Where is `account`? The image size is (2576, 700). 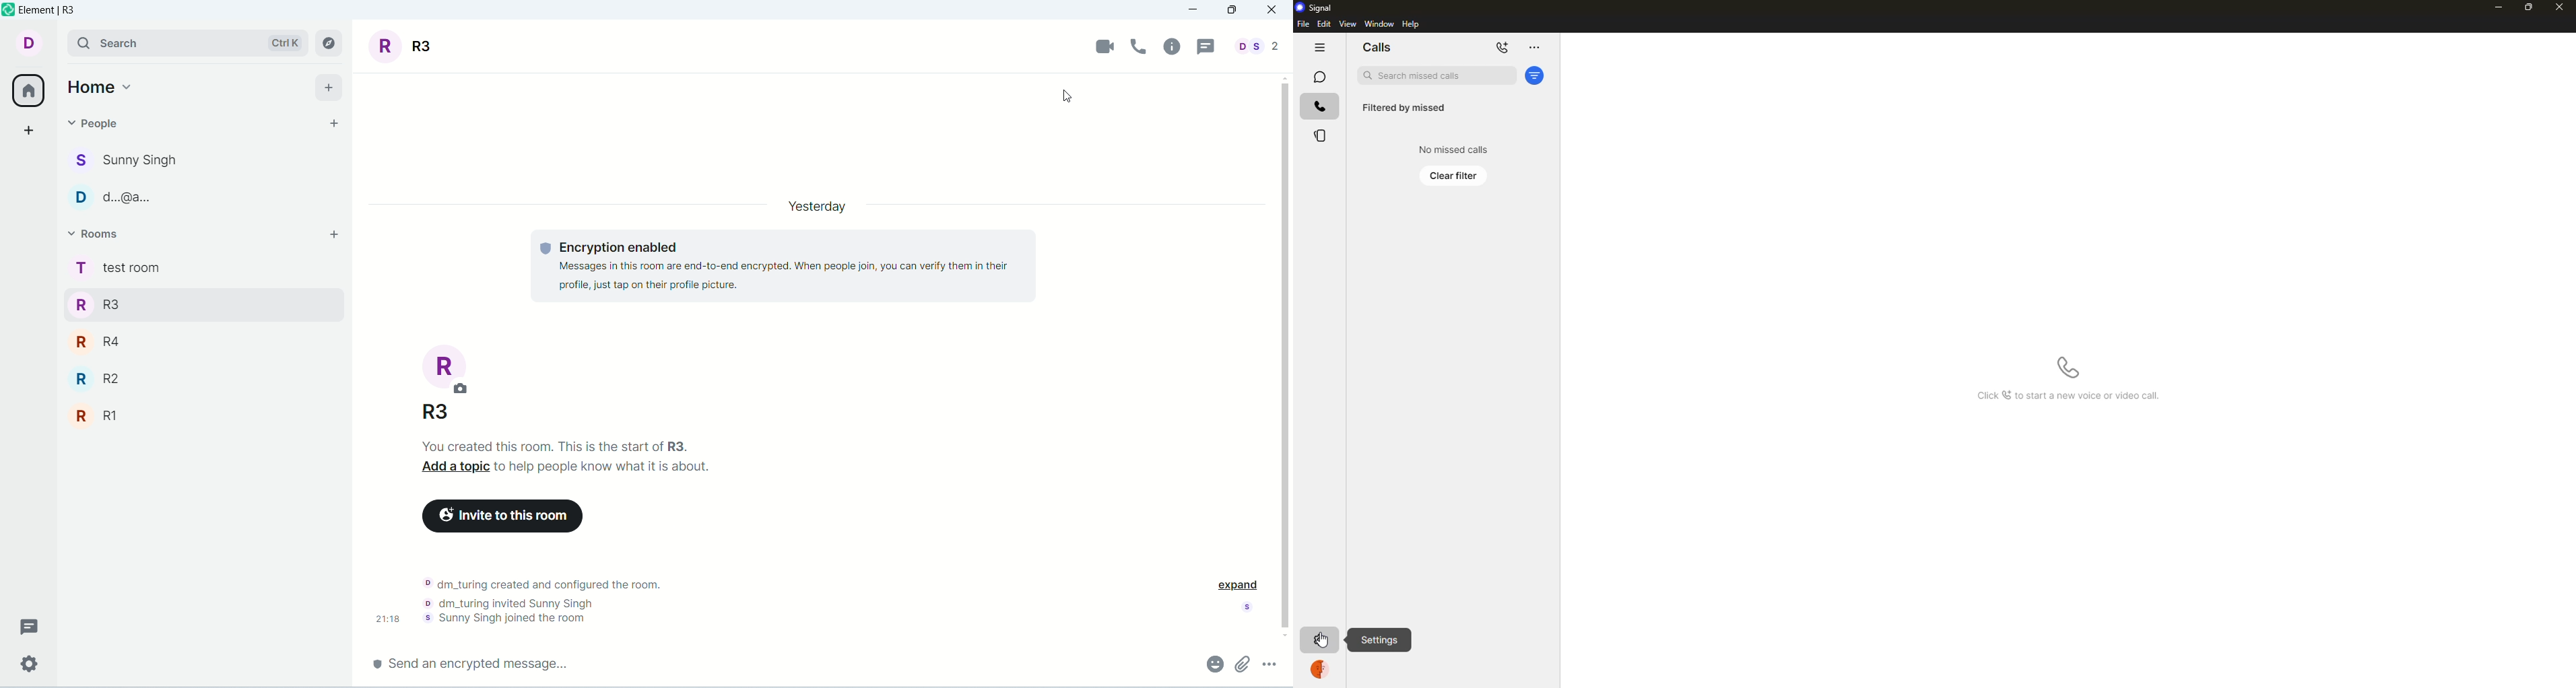
account is located at coordinates (38, 44).